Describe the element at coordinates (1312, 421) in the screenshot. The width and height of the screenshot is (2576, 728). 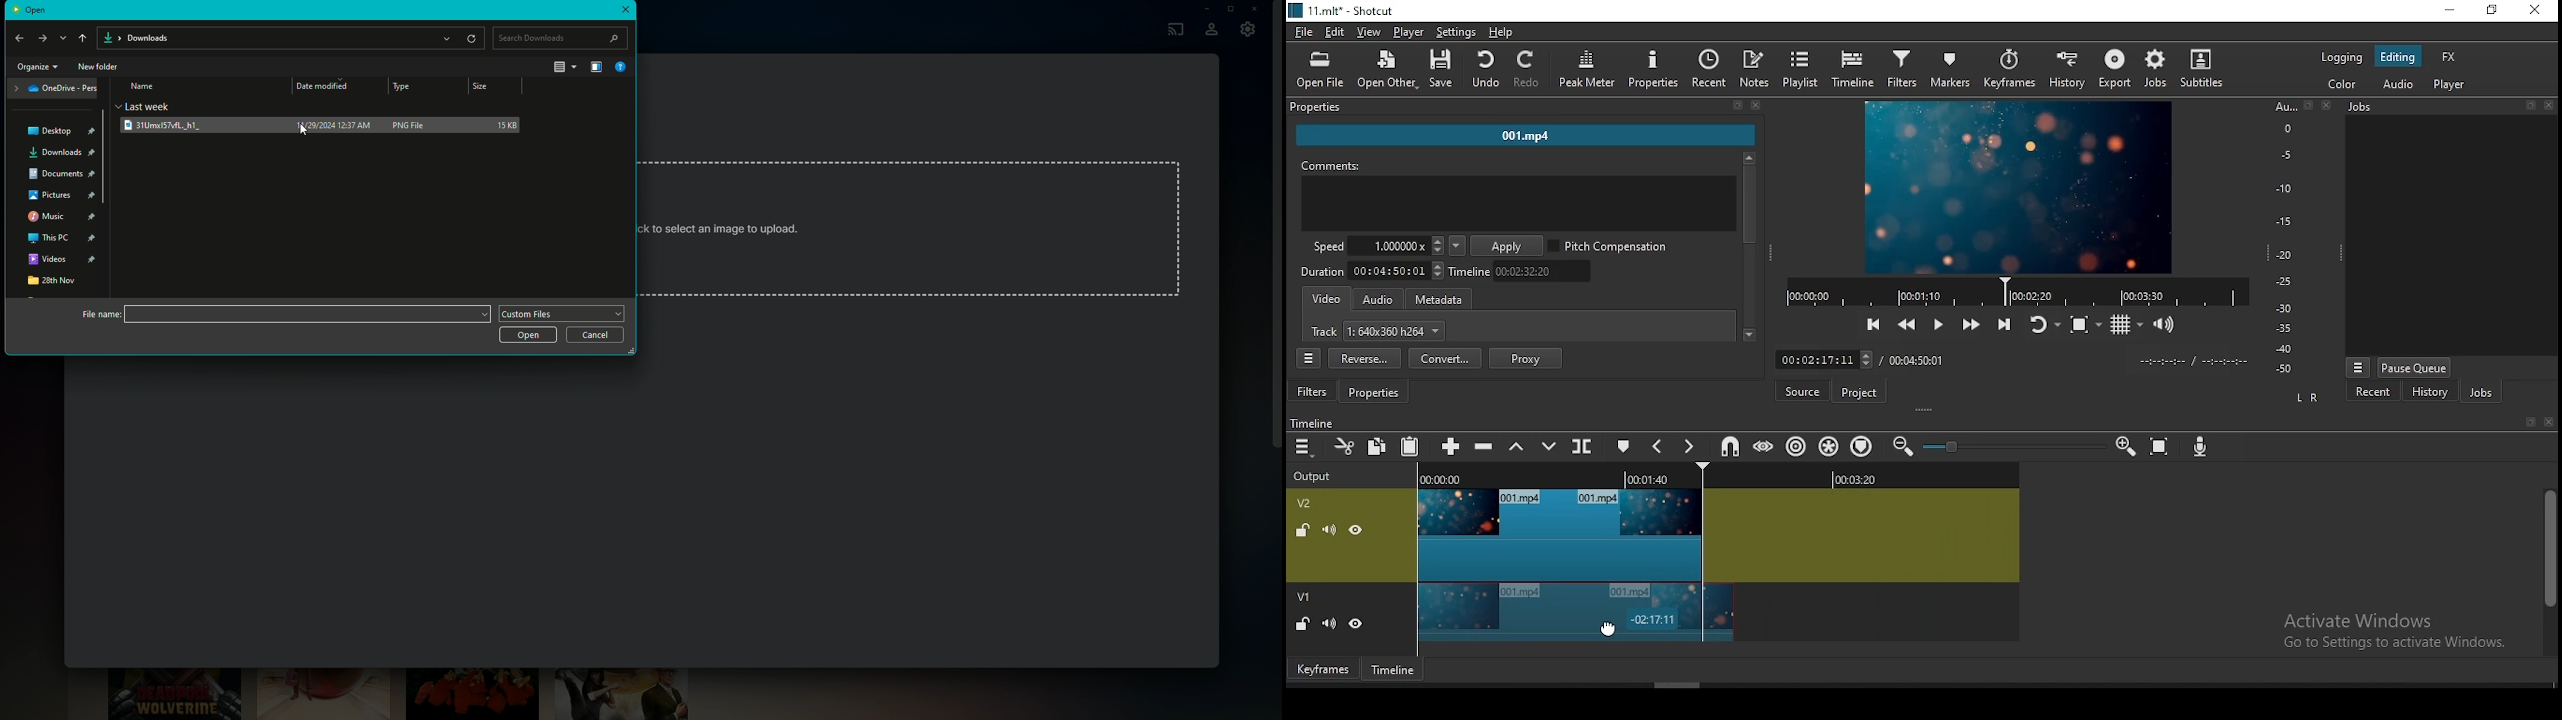
I see `` at that location.